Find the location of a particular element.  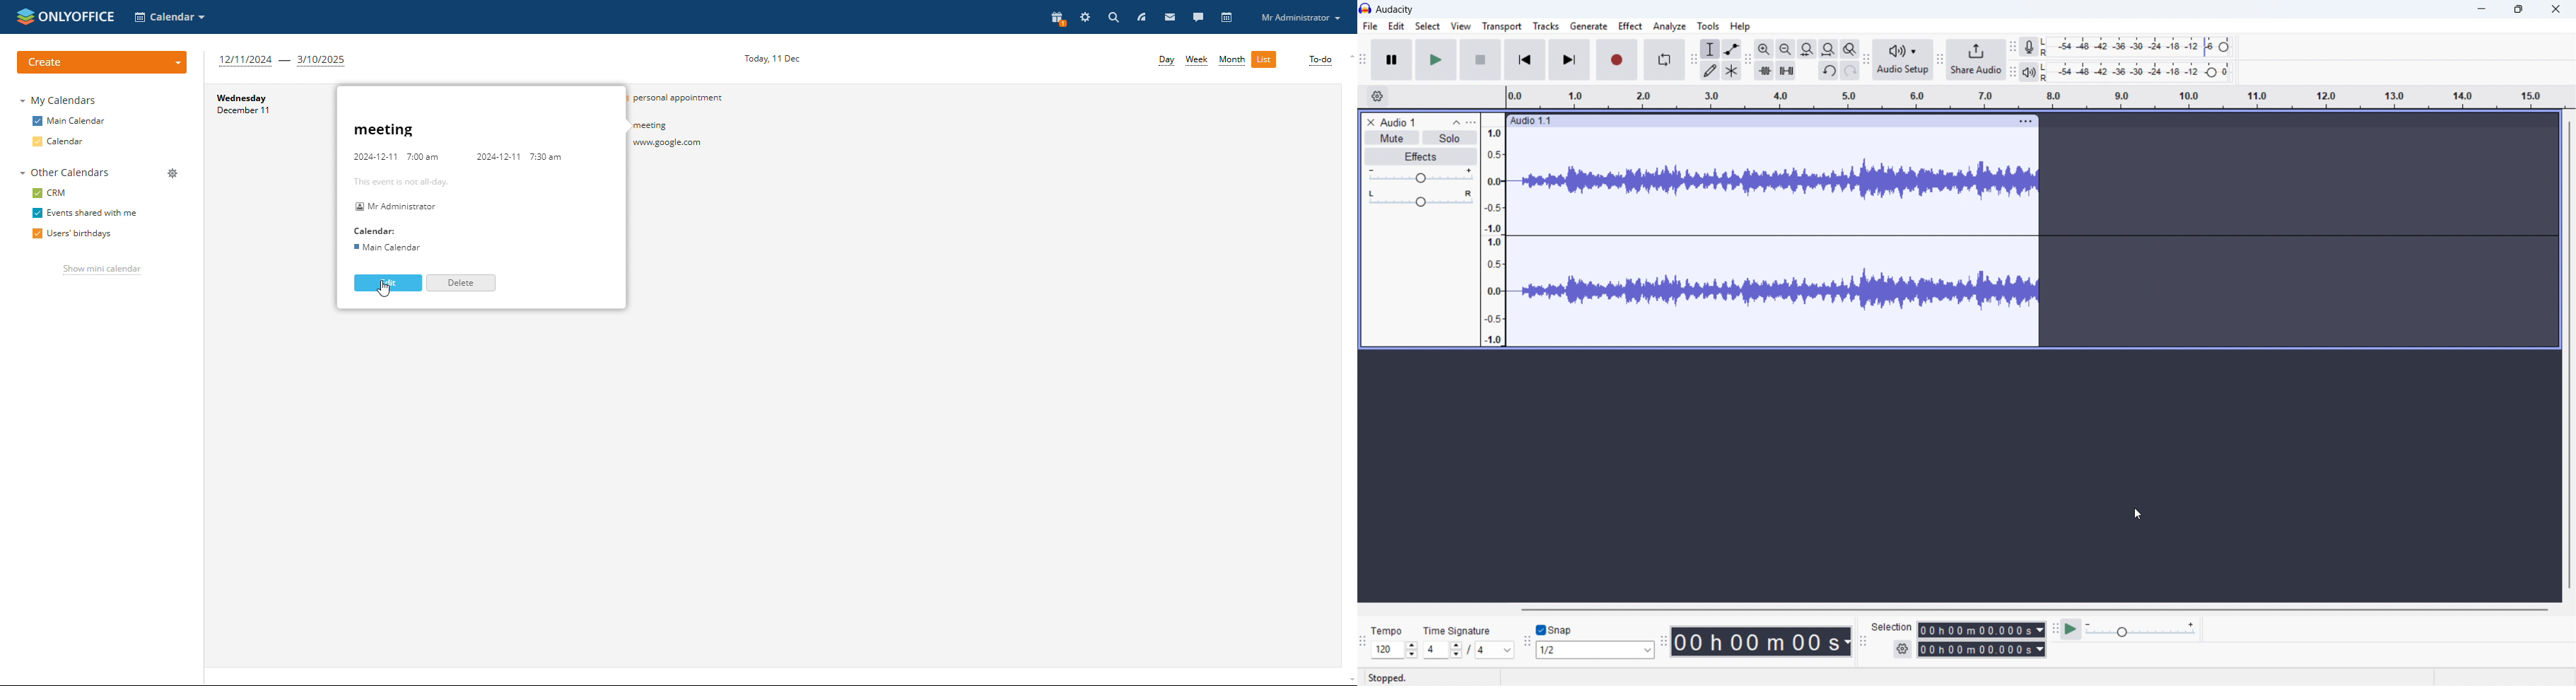

Toggle zoom  is located at coordinates (1850, 49).